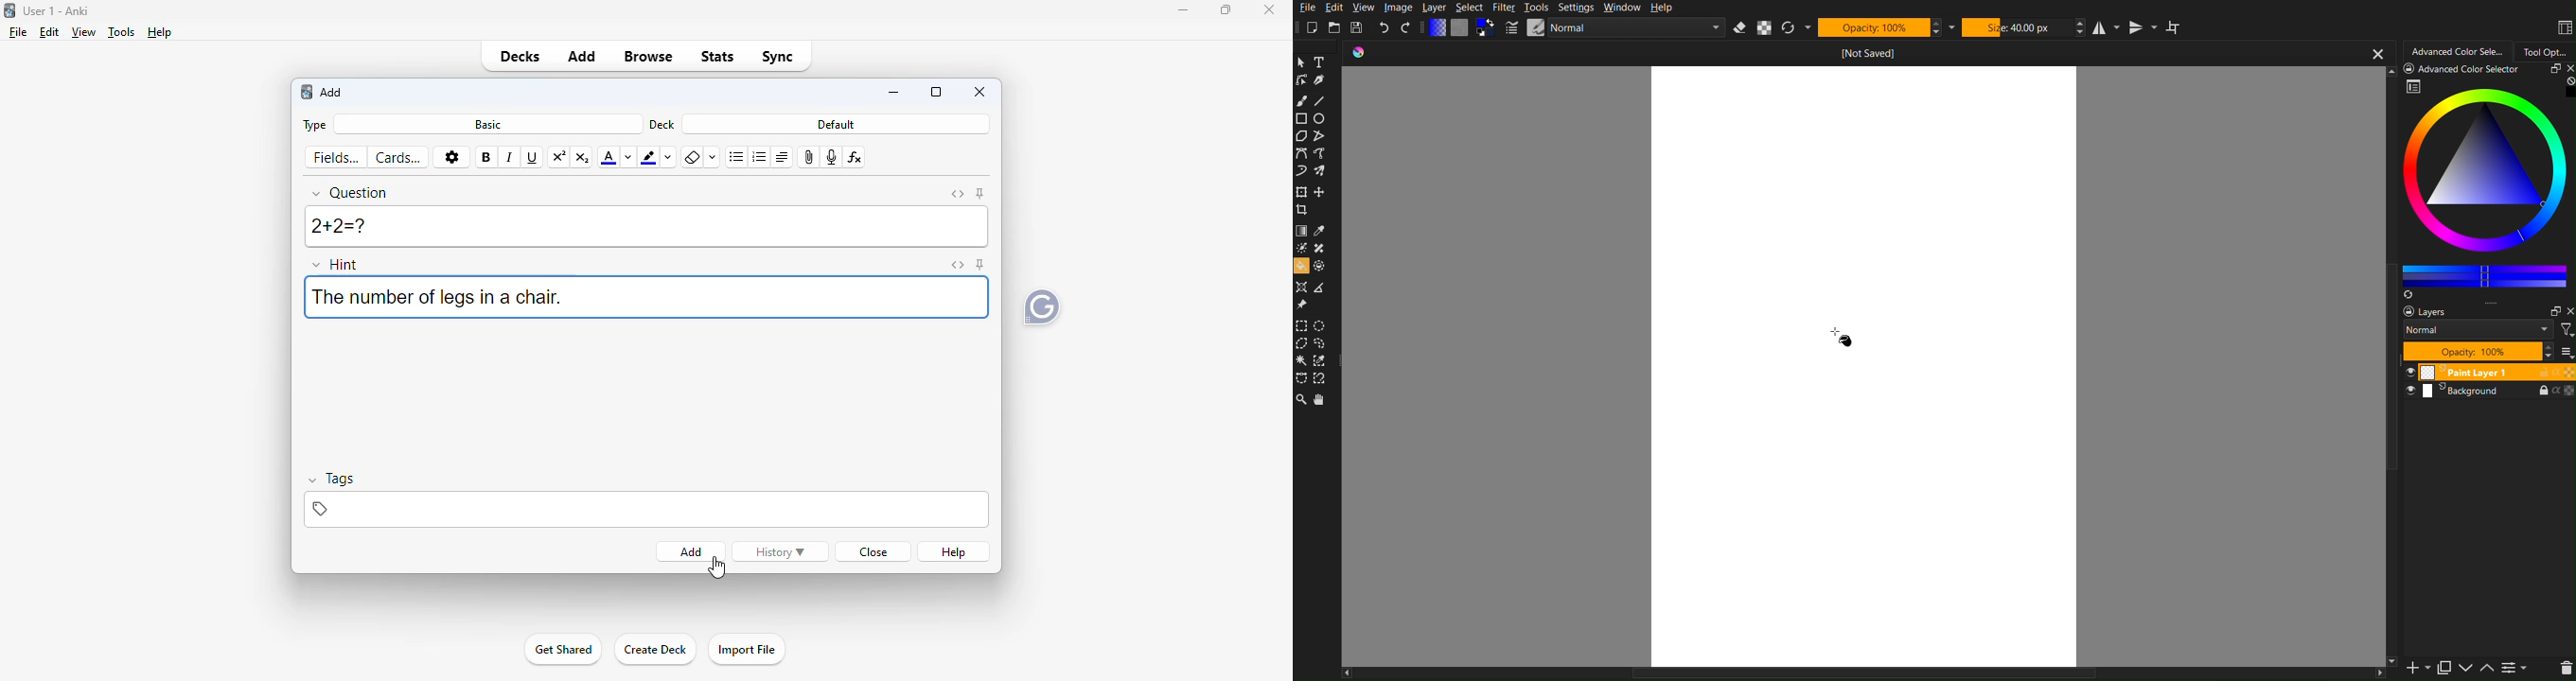 The width and height of the screenshot is (2576, 700). What do you see at coordinates (2514, 668) in the screenshot?
I see `Filter Settings` at bounding box center [2514, 668].